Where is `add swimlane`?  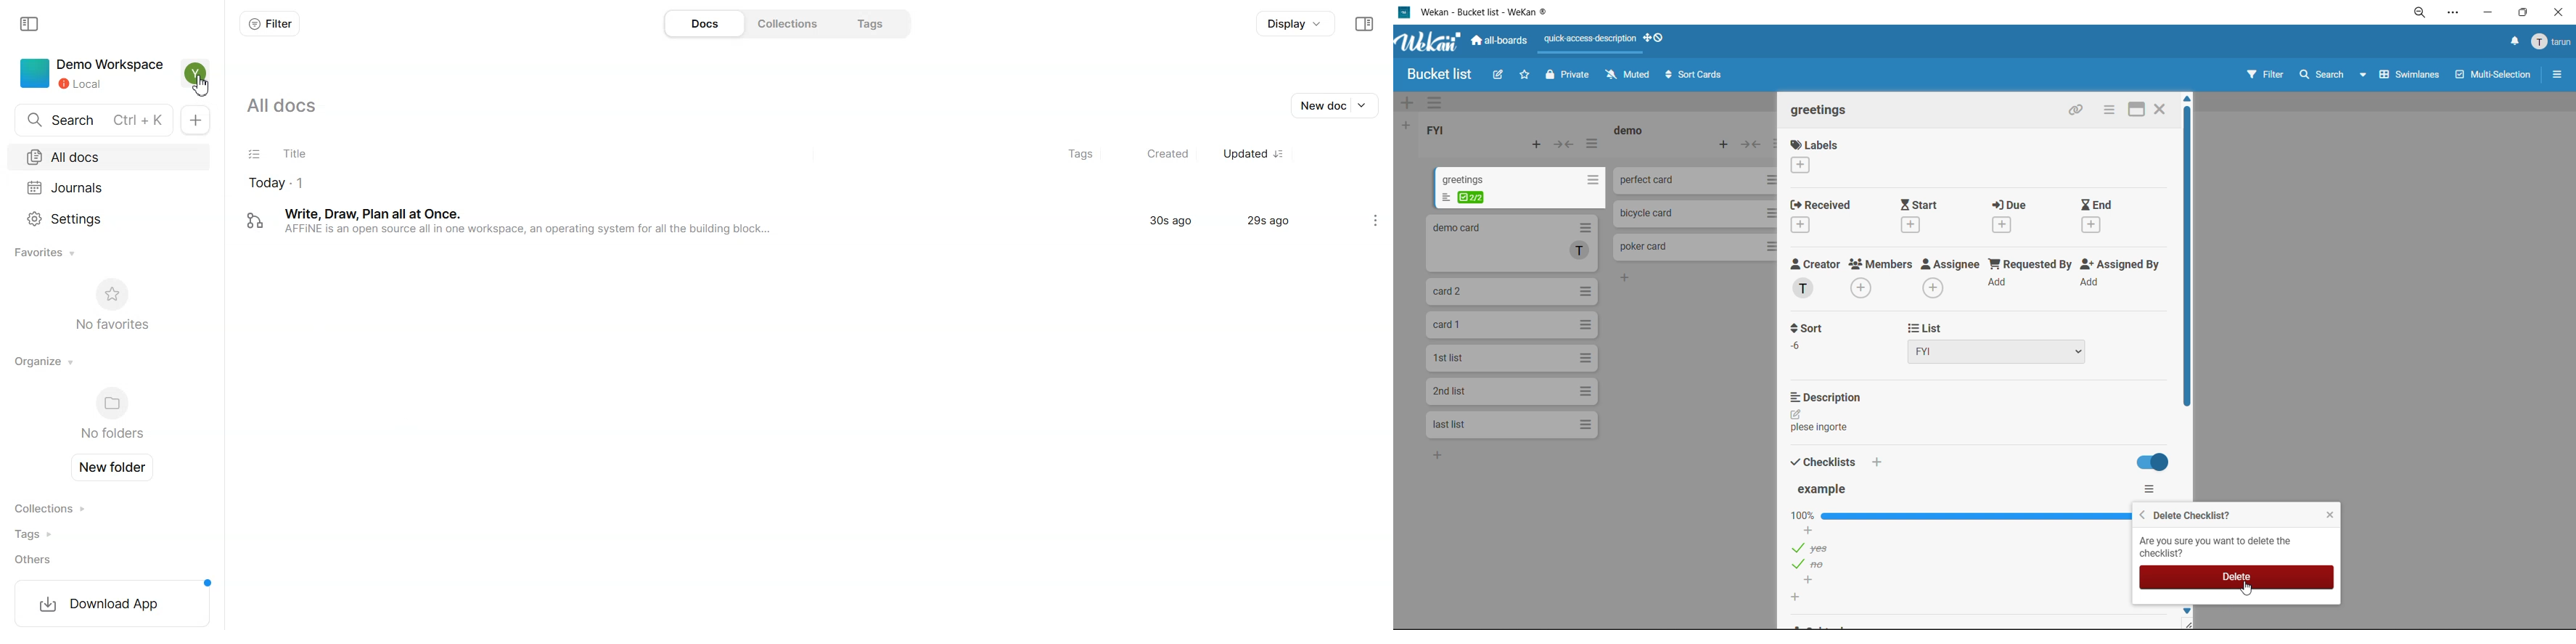
add swimlane is located at coordinates (1407, 101).